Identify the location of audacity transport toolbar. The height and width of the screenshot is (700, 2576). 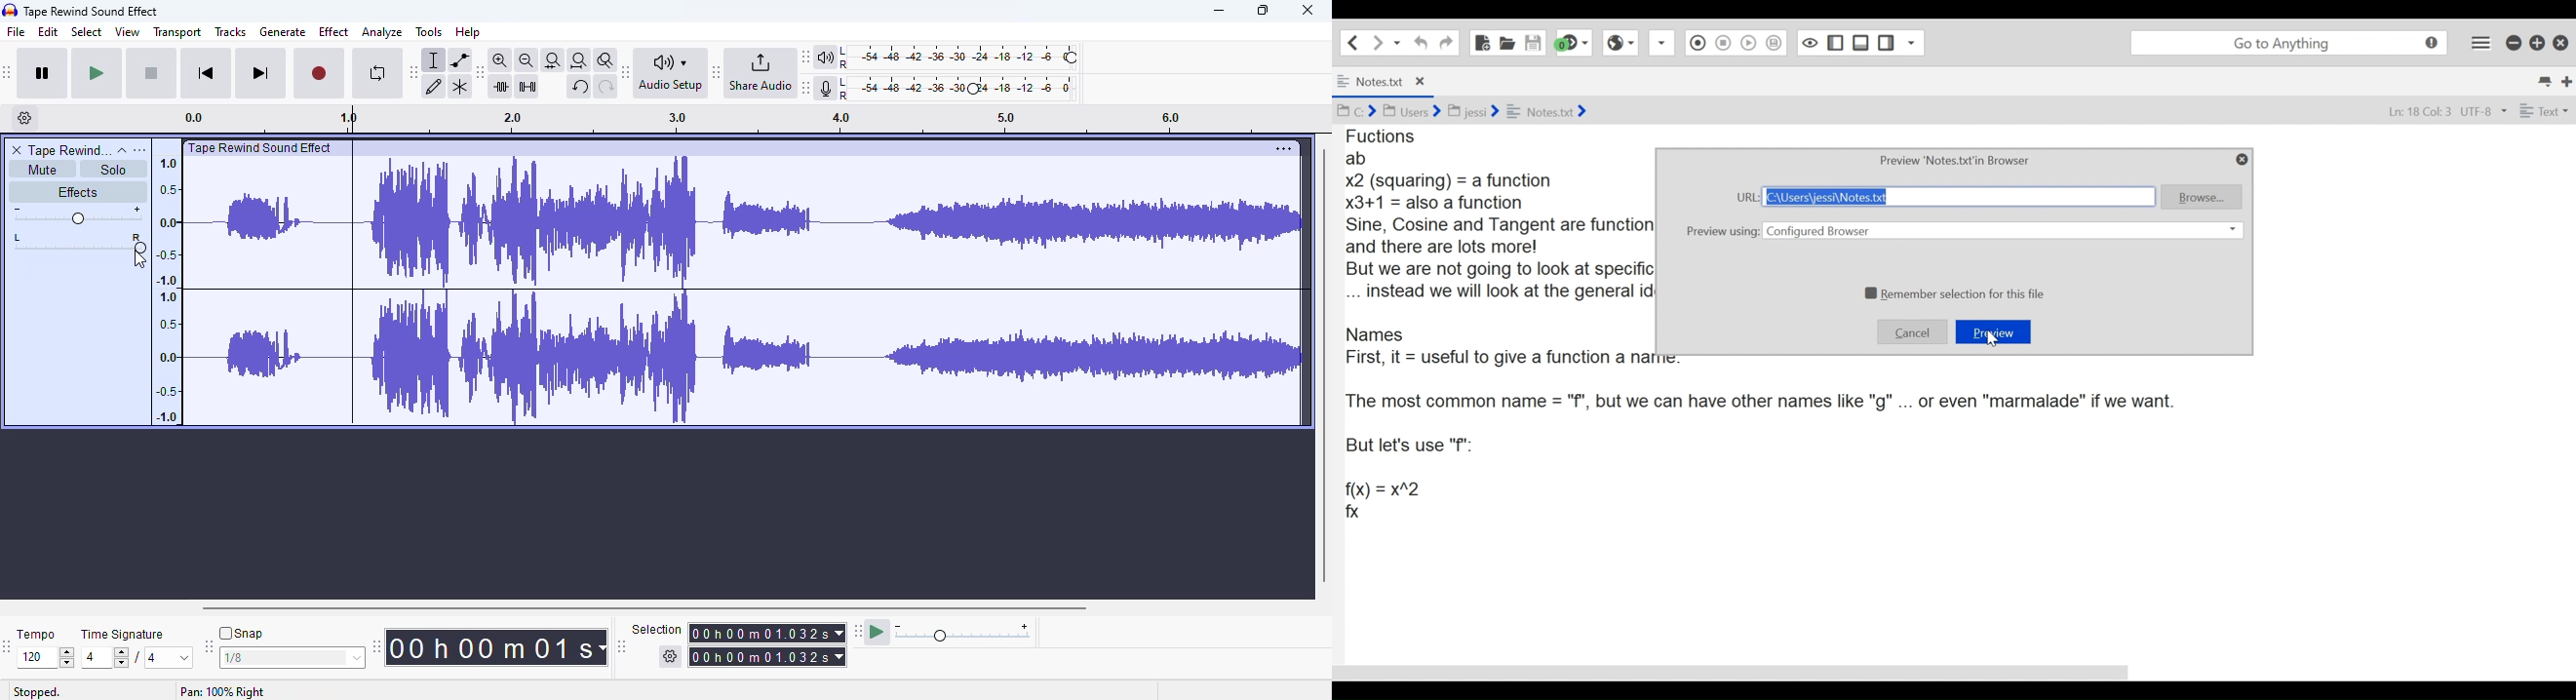
(7, 71).